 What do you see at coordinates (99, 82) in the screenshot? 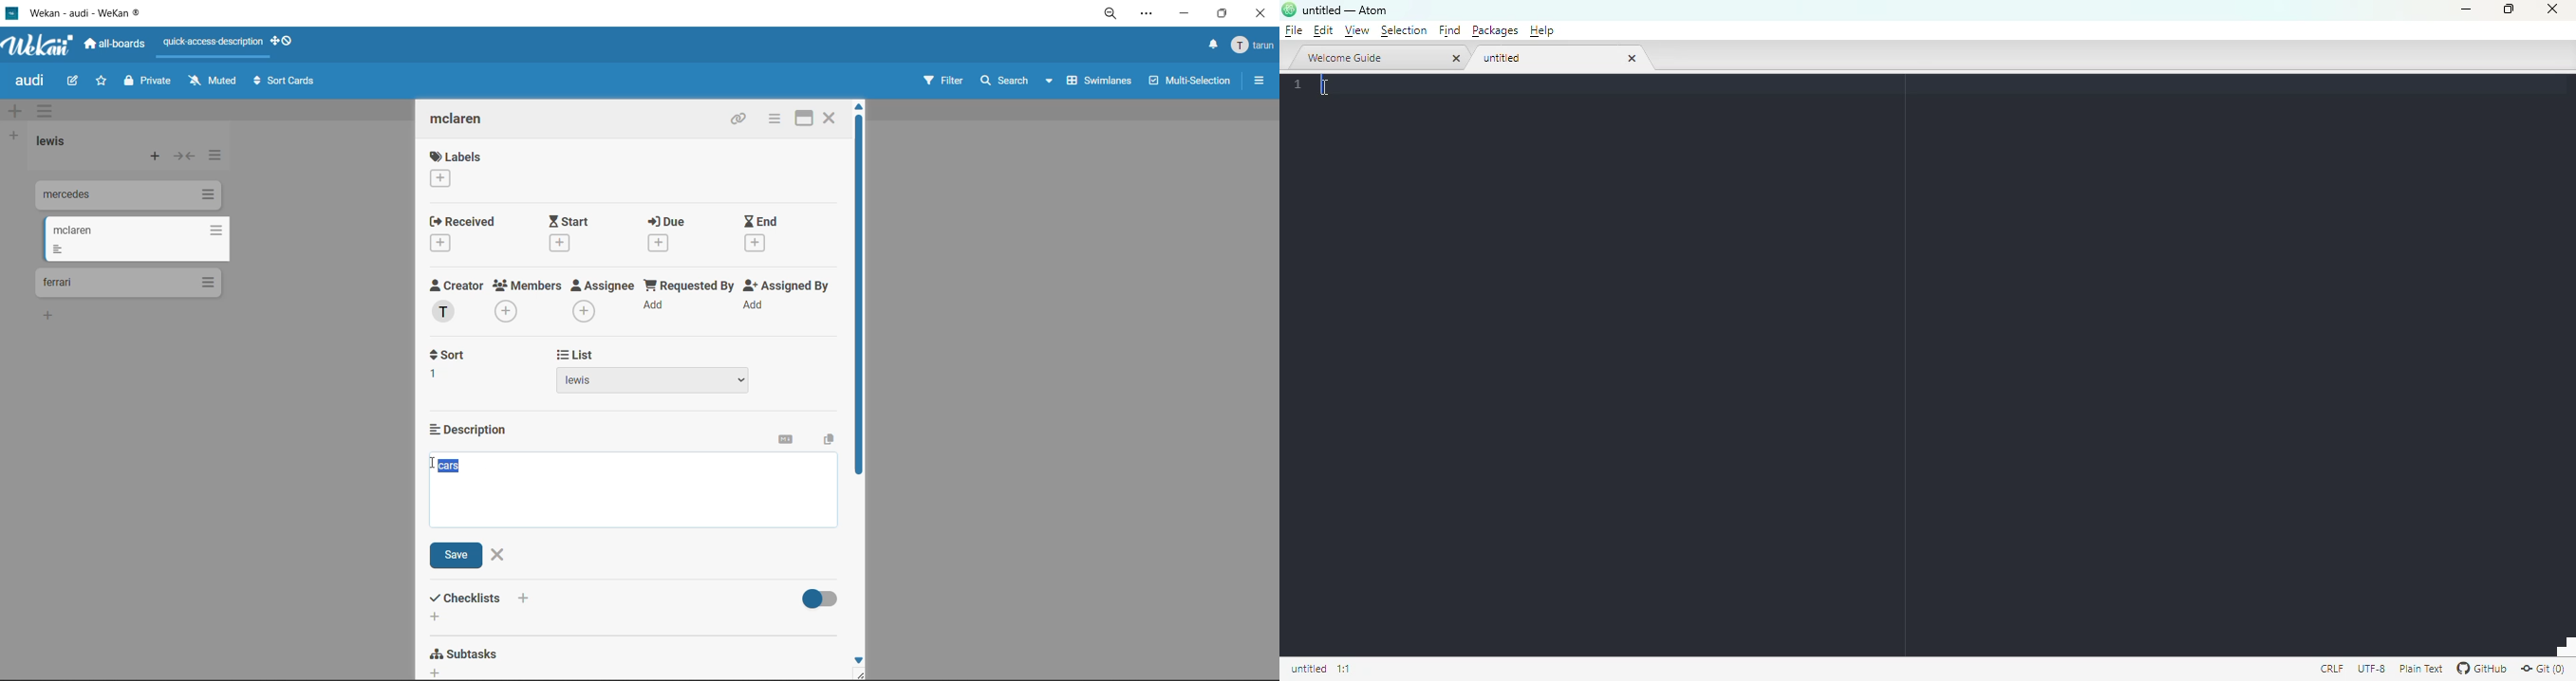
I see `star` at bounding box center [99, 82].